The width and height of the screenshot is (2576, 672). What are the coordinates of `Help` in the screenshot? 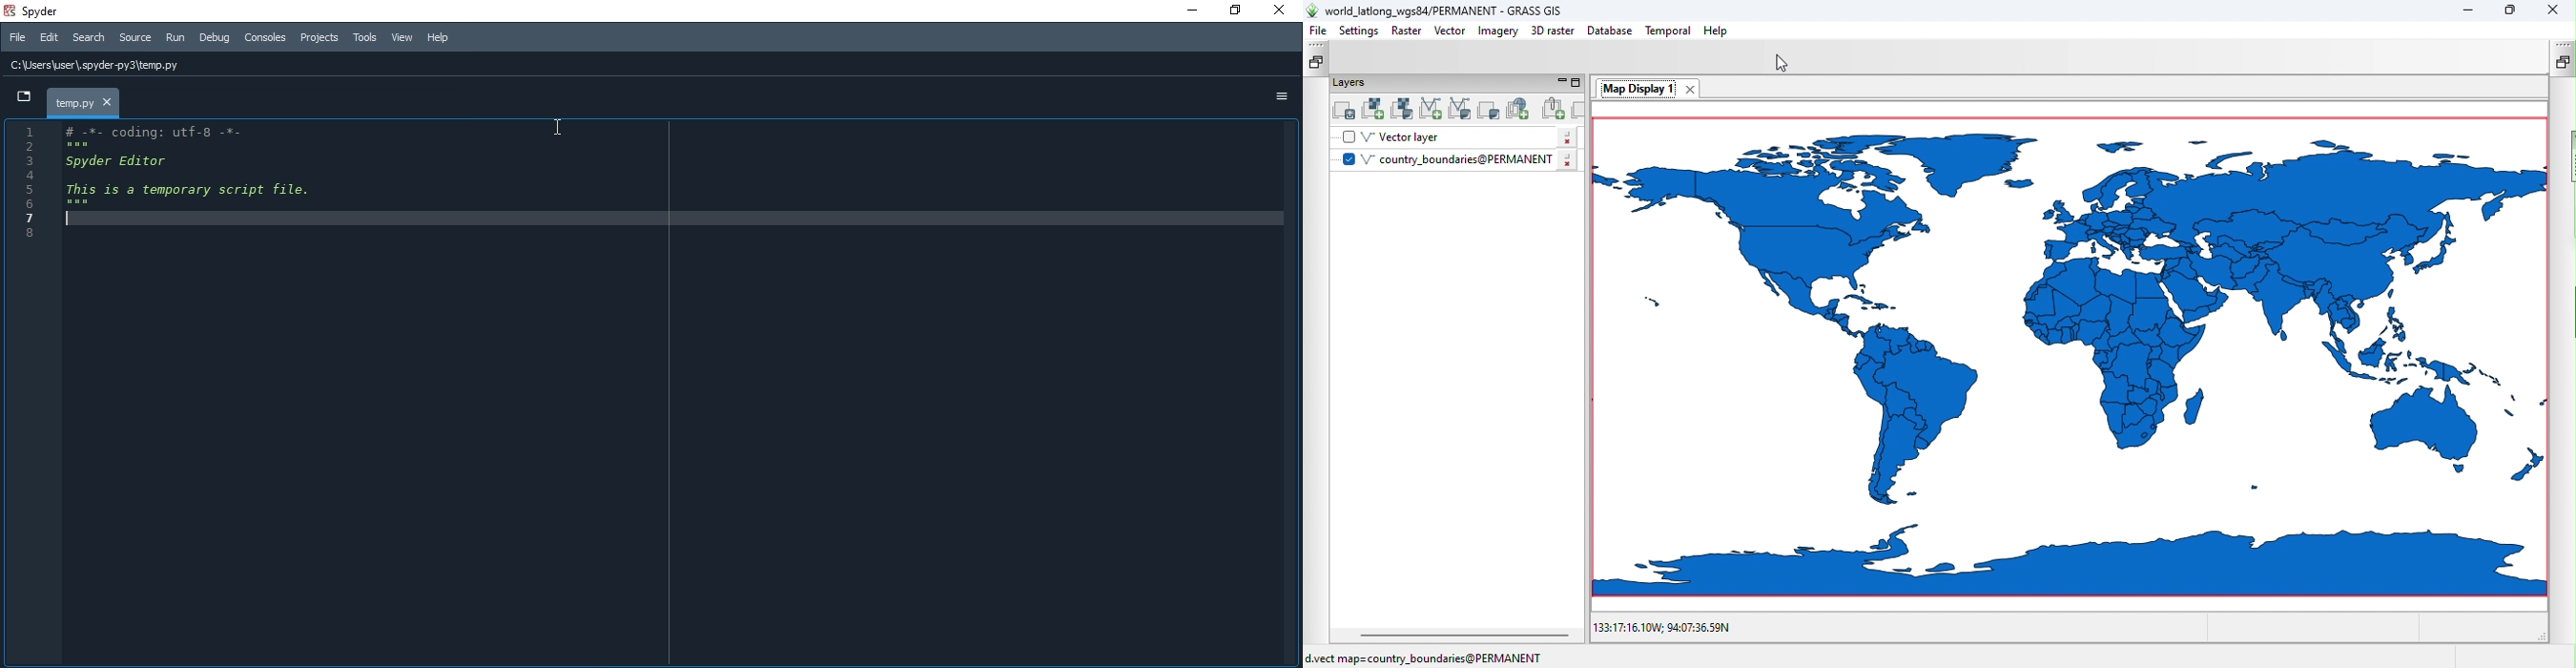 It's located at (443, 38).